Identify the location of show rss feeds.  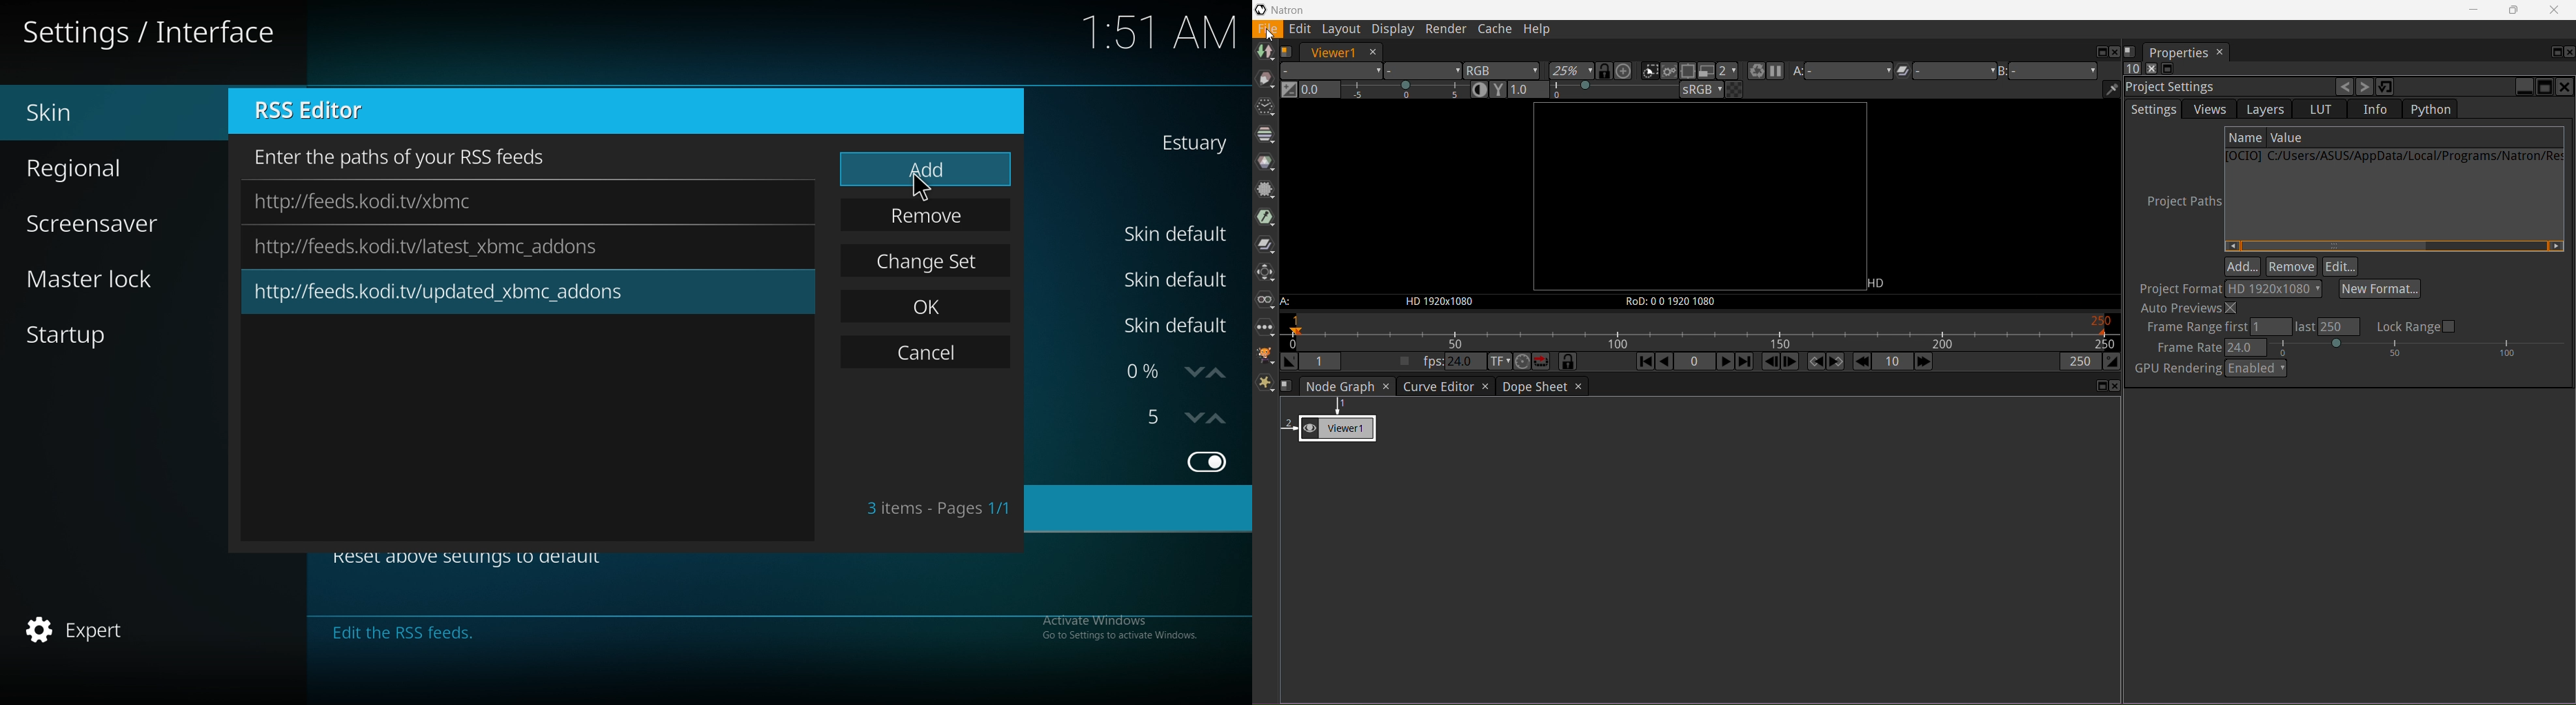
(1206, 462).